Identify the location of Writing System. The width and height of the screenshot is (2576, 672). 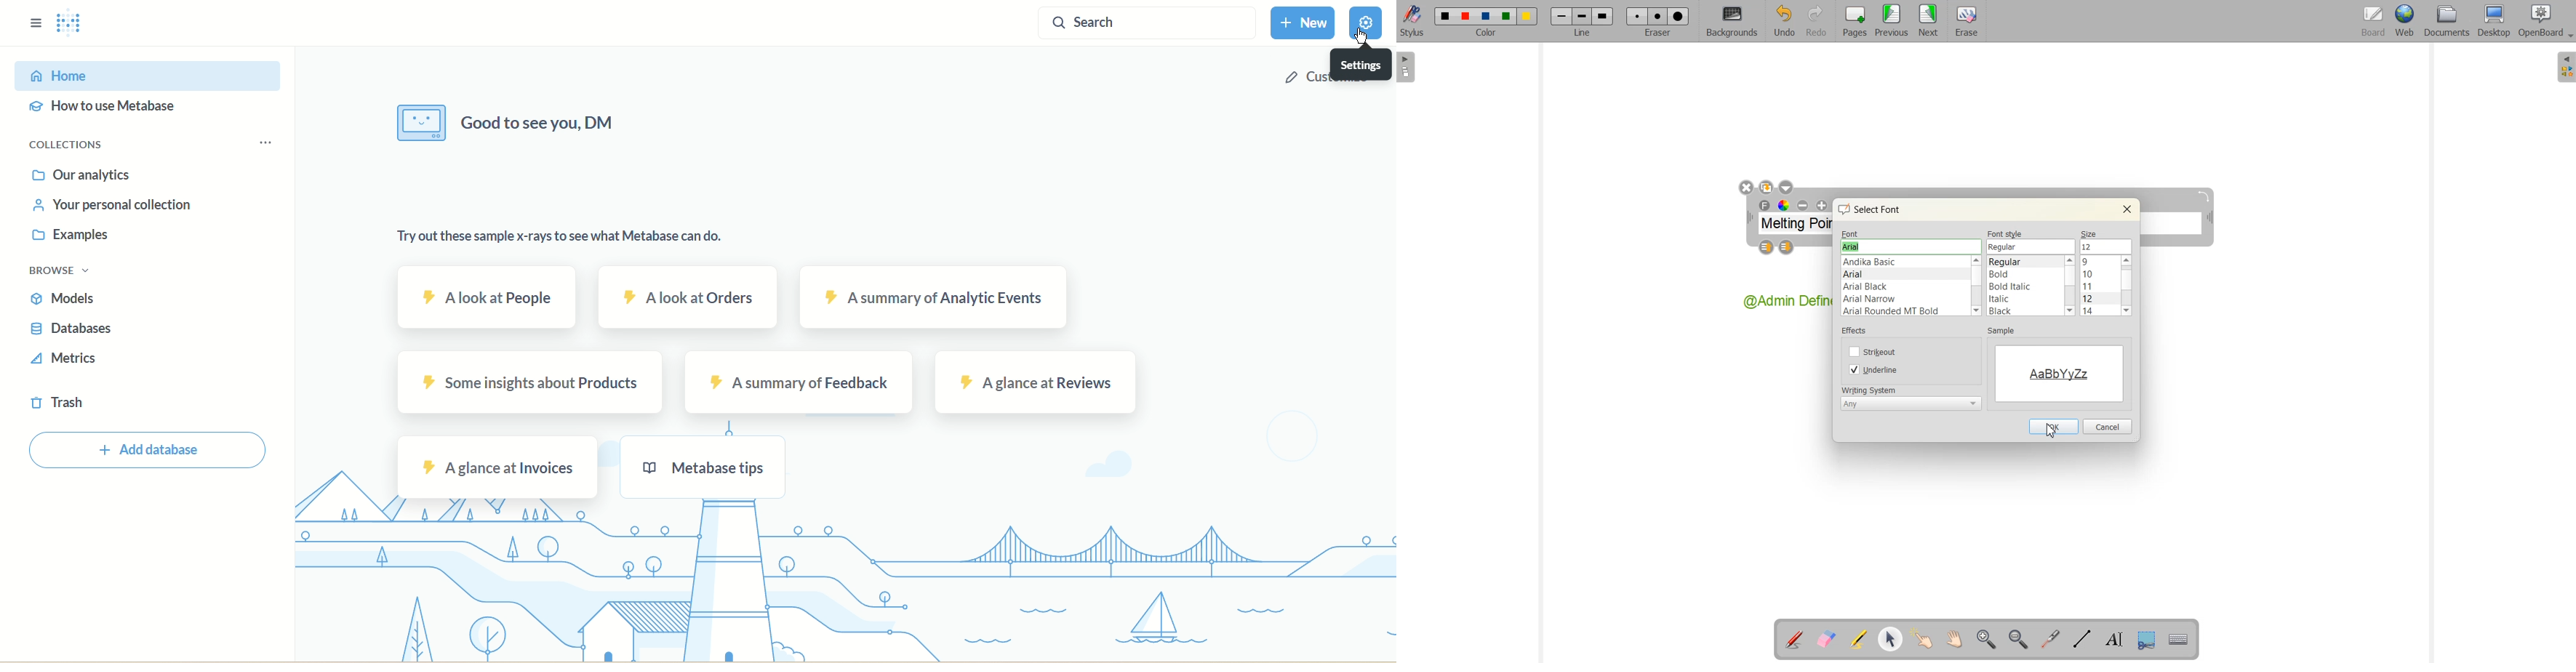
(1911, 403).